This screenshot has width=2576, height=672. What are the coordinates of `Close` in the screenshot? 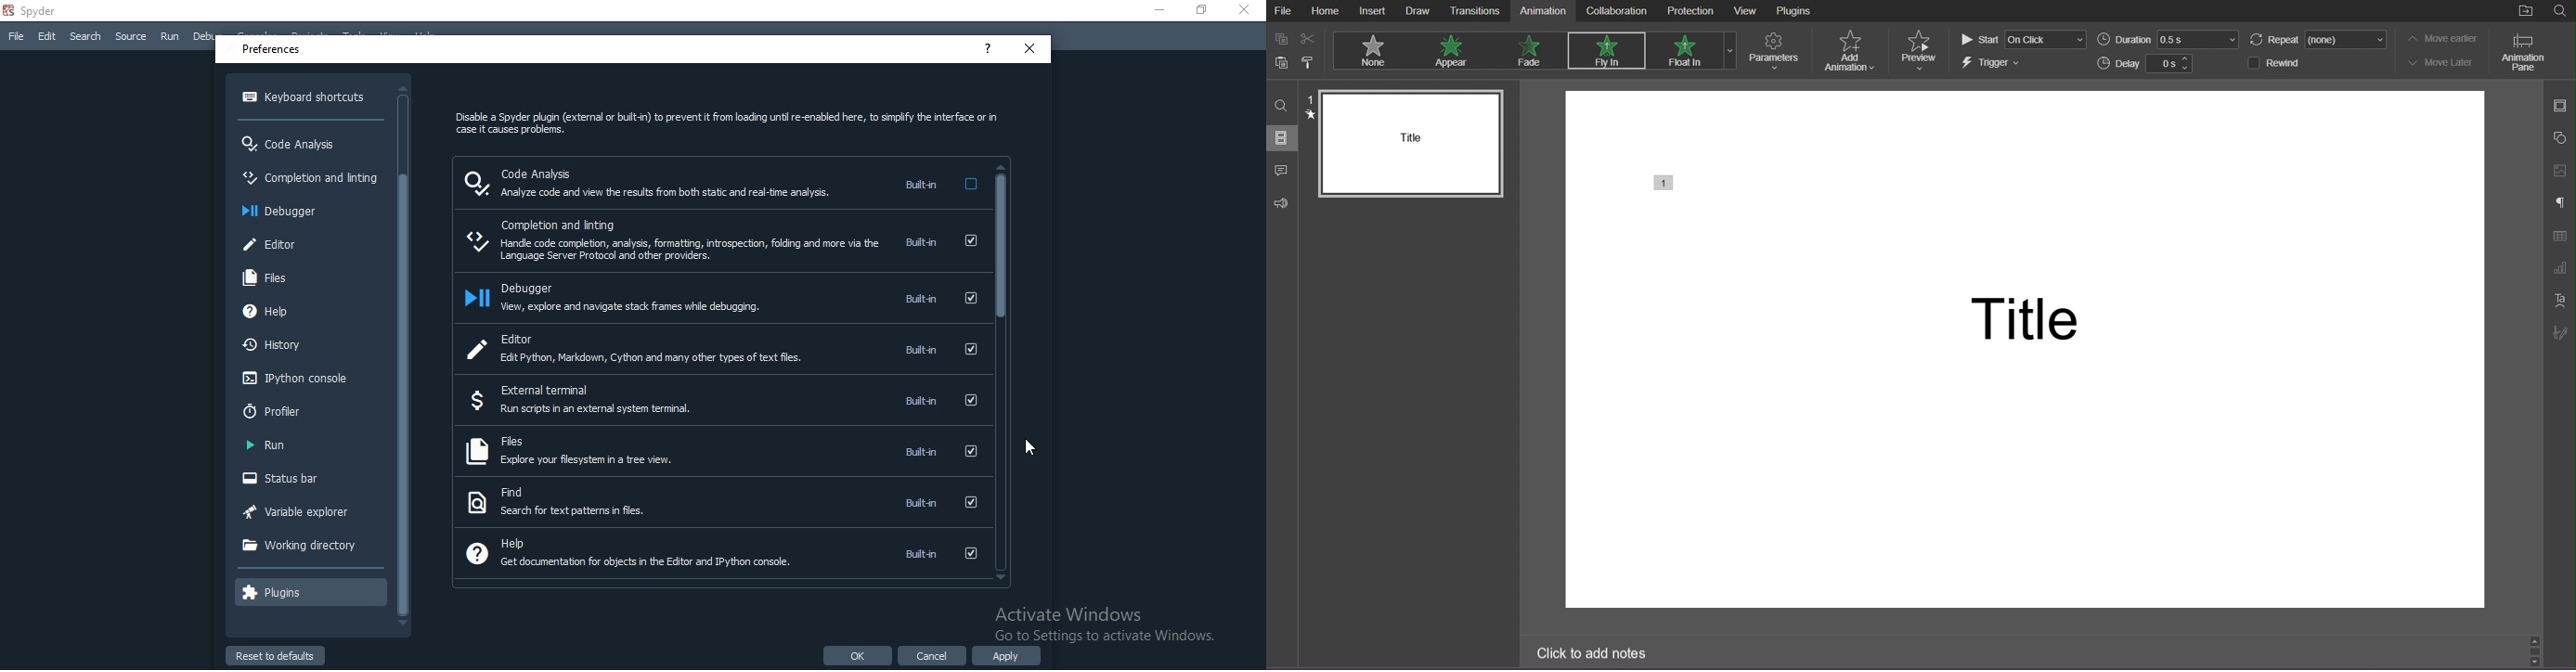 It's located at (1248, 10).